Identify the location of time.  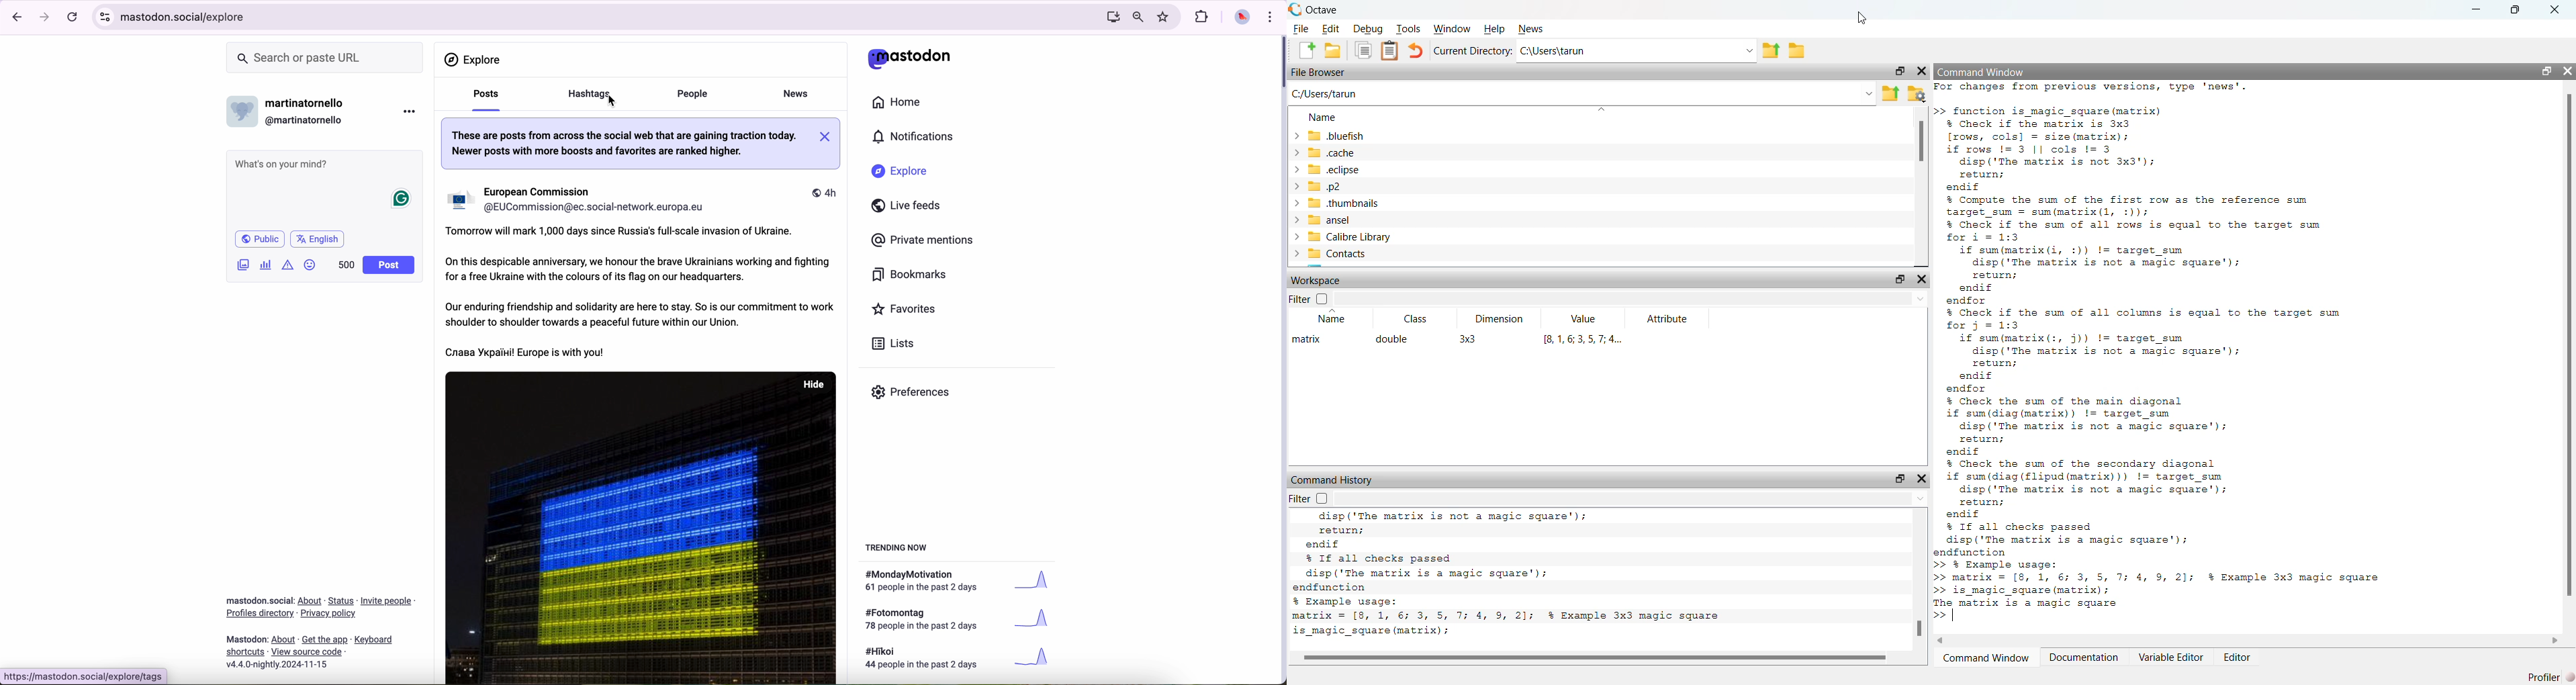
(826, 194).